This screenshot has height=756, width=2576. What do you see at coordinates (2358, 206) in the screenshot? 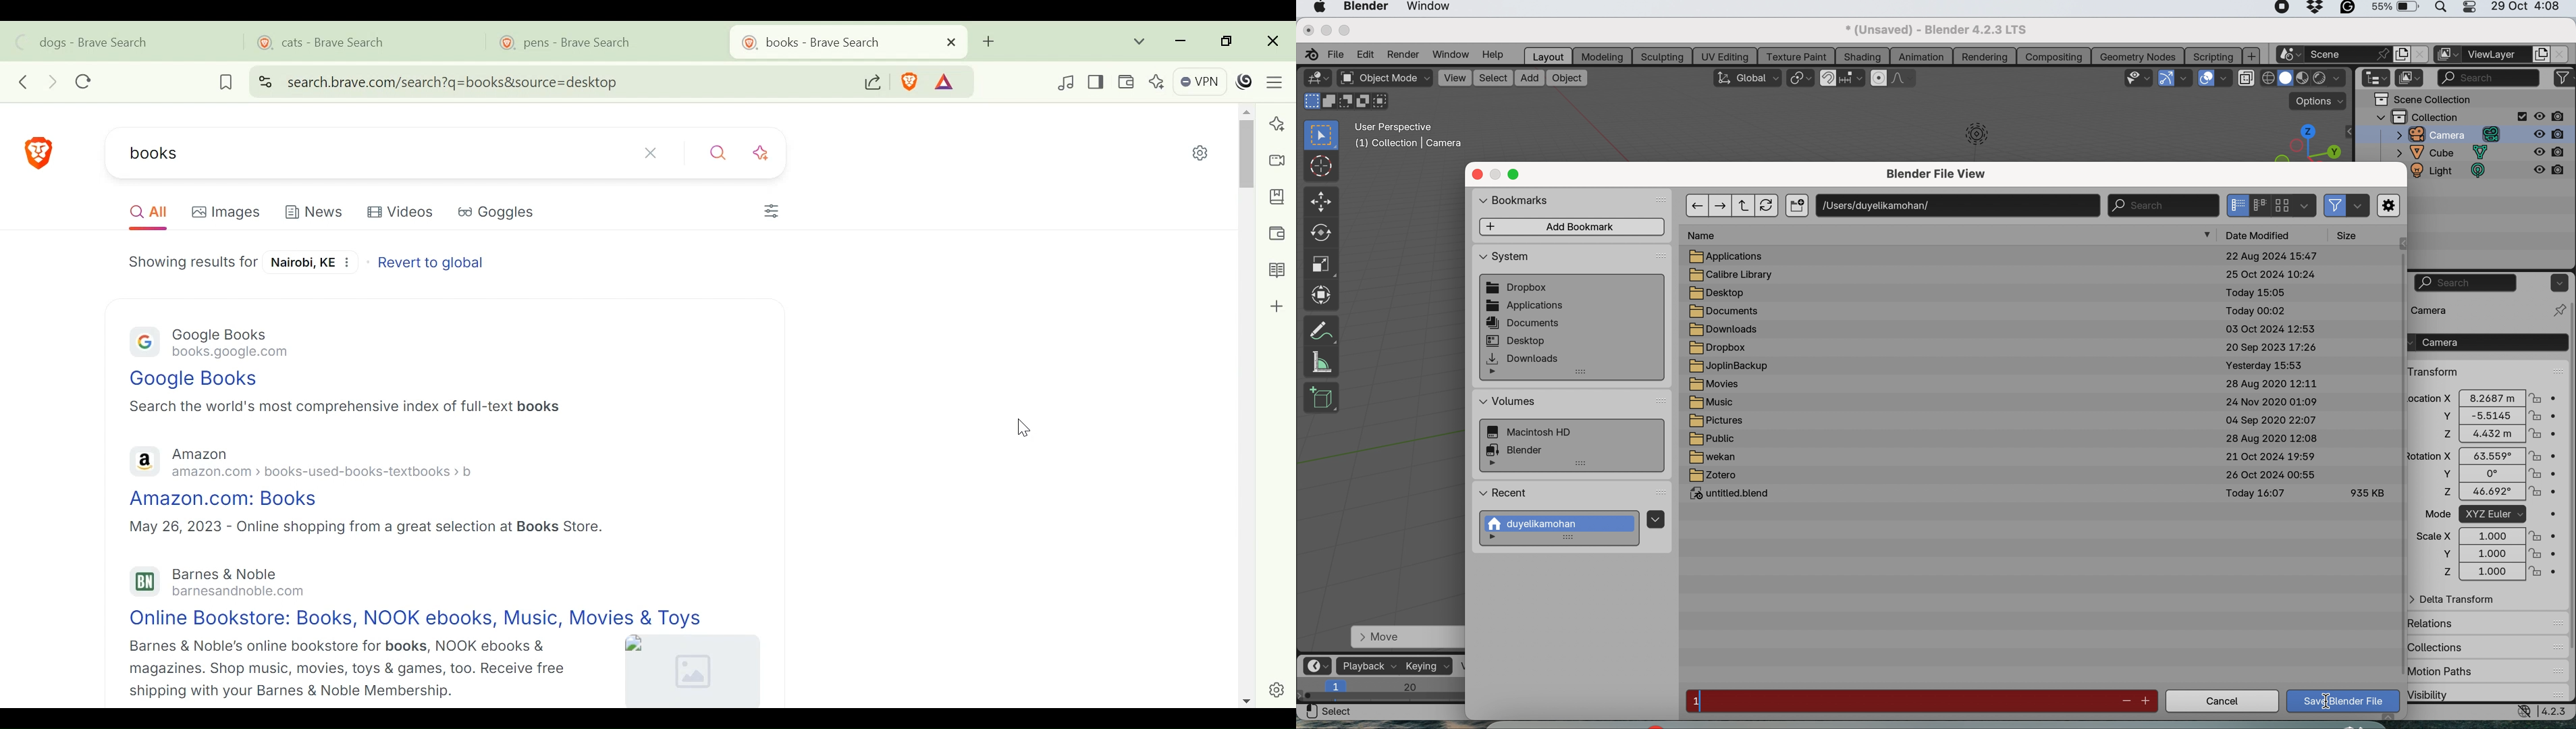
I see `filter settings` at bounding box center [2358, 206].